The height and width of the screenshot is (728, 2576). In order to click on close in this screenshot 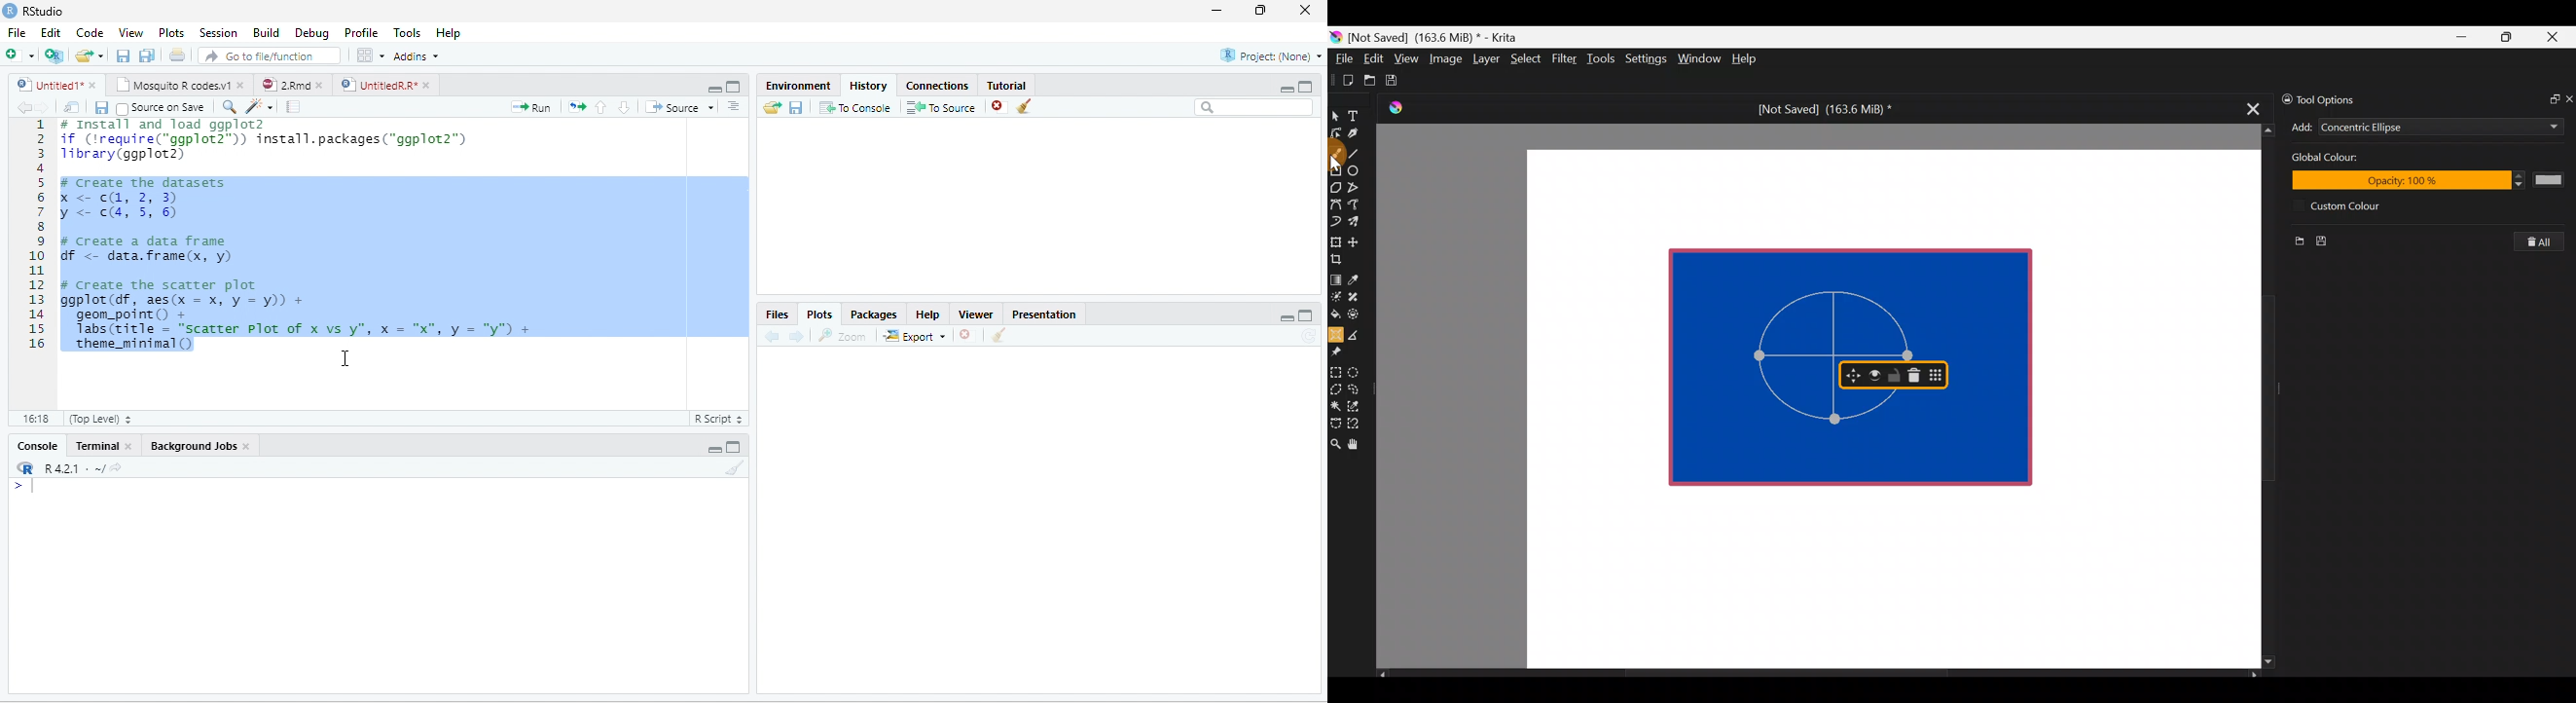, I will do `click(239, 85)`.